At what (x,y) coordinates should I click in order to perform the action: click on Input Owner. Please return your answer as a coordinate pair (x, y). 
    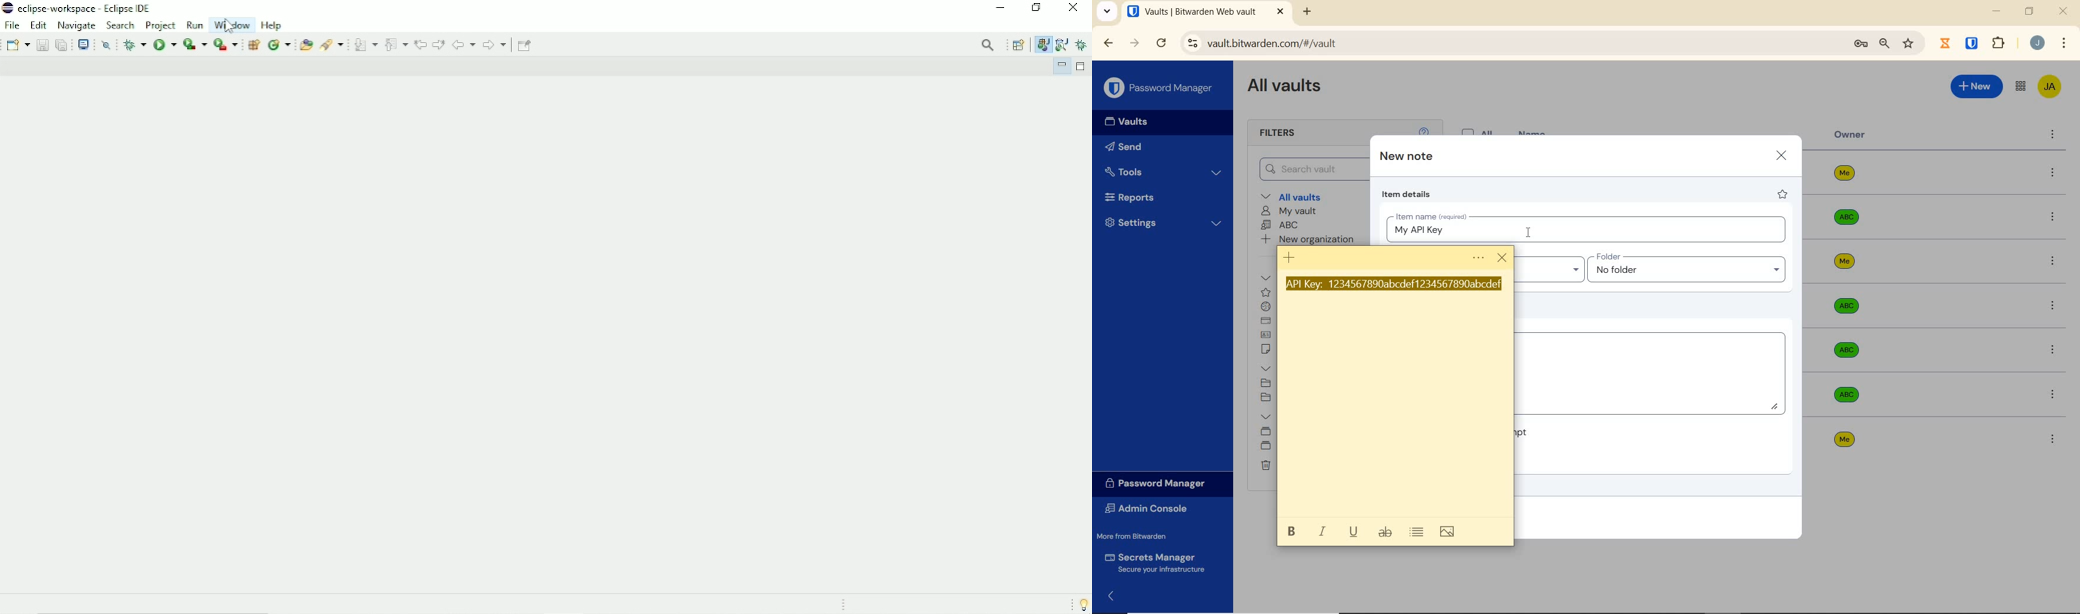
    Looking at the image, I should click on (1550, 267).